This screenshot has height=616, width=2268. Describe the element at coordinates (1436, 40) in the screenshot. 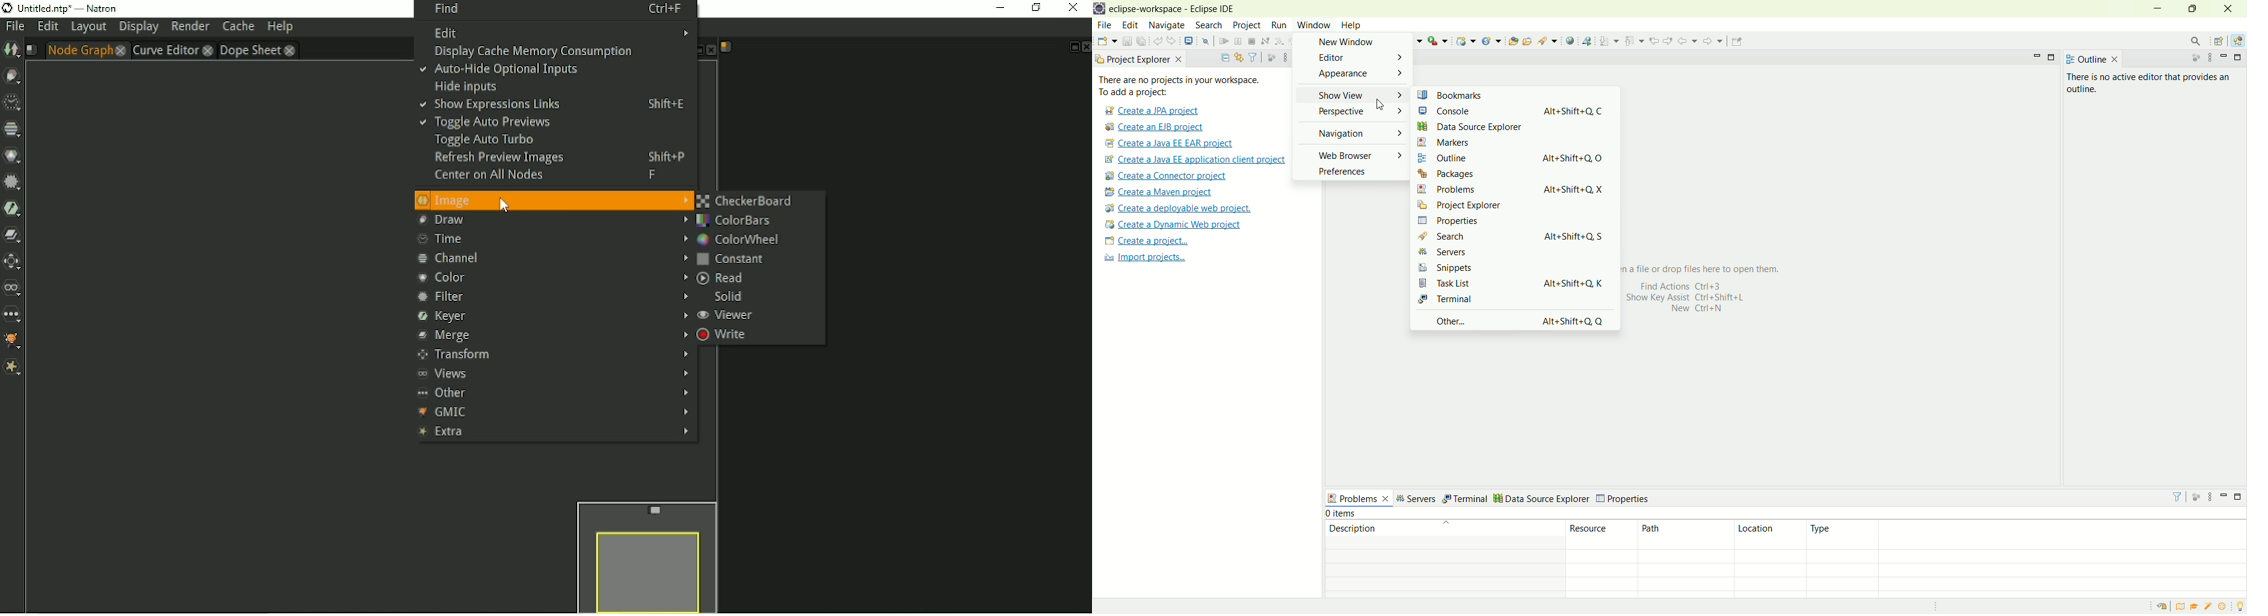

I see `run last tool` at that location.